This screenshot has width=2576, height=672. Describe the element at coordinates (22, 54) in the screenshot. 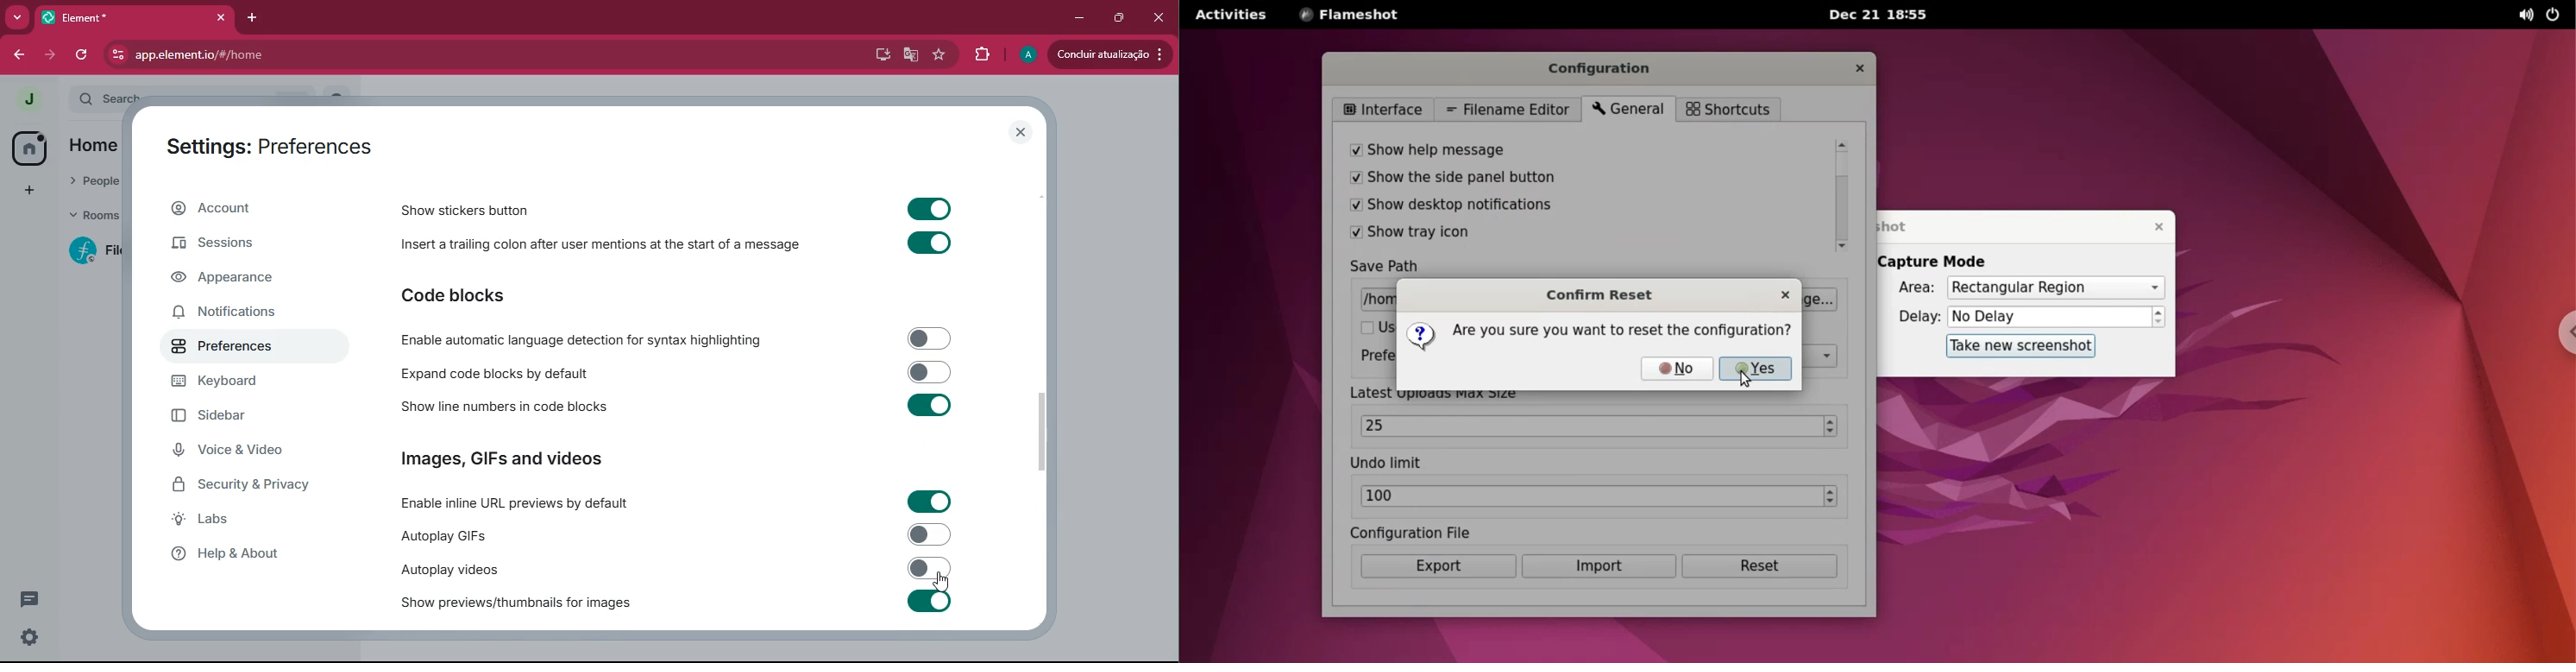

I see `back` at that location.